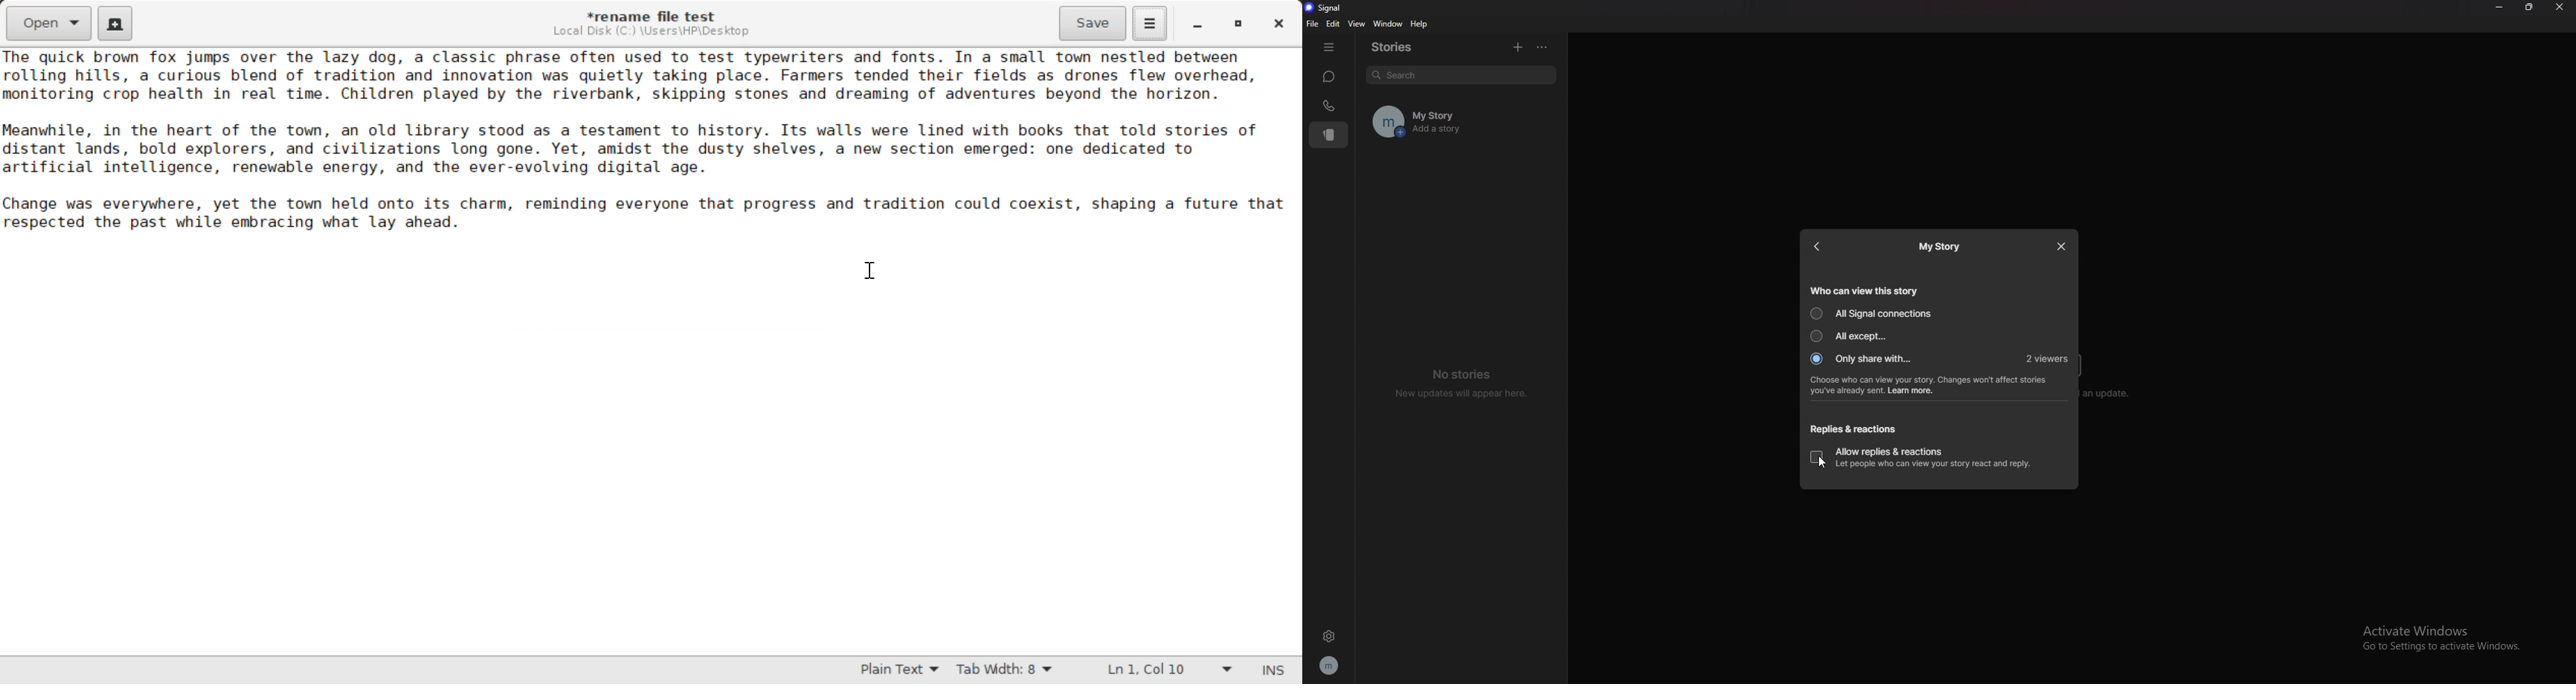 The image size is (2576, 700). What do you see at coordinates (2500, 7) in the screenshot?
I see `minimize` at bounding box center [2500, 7].